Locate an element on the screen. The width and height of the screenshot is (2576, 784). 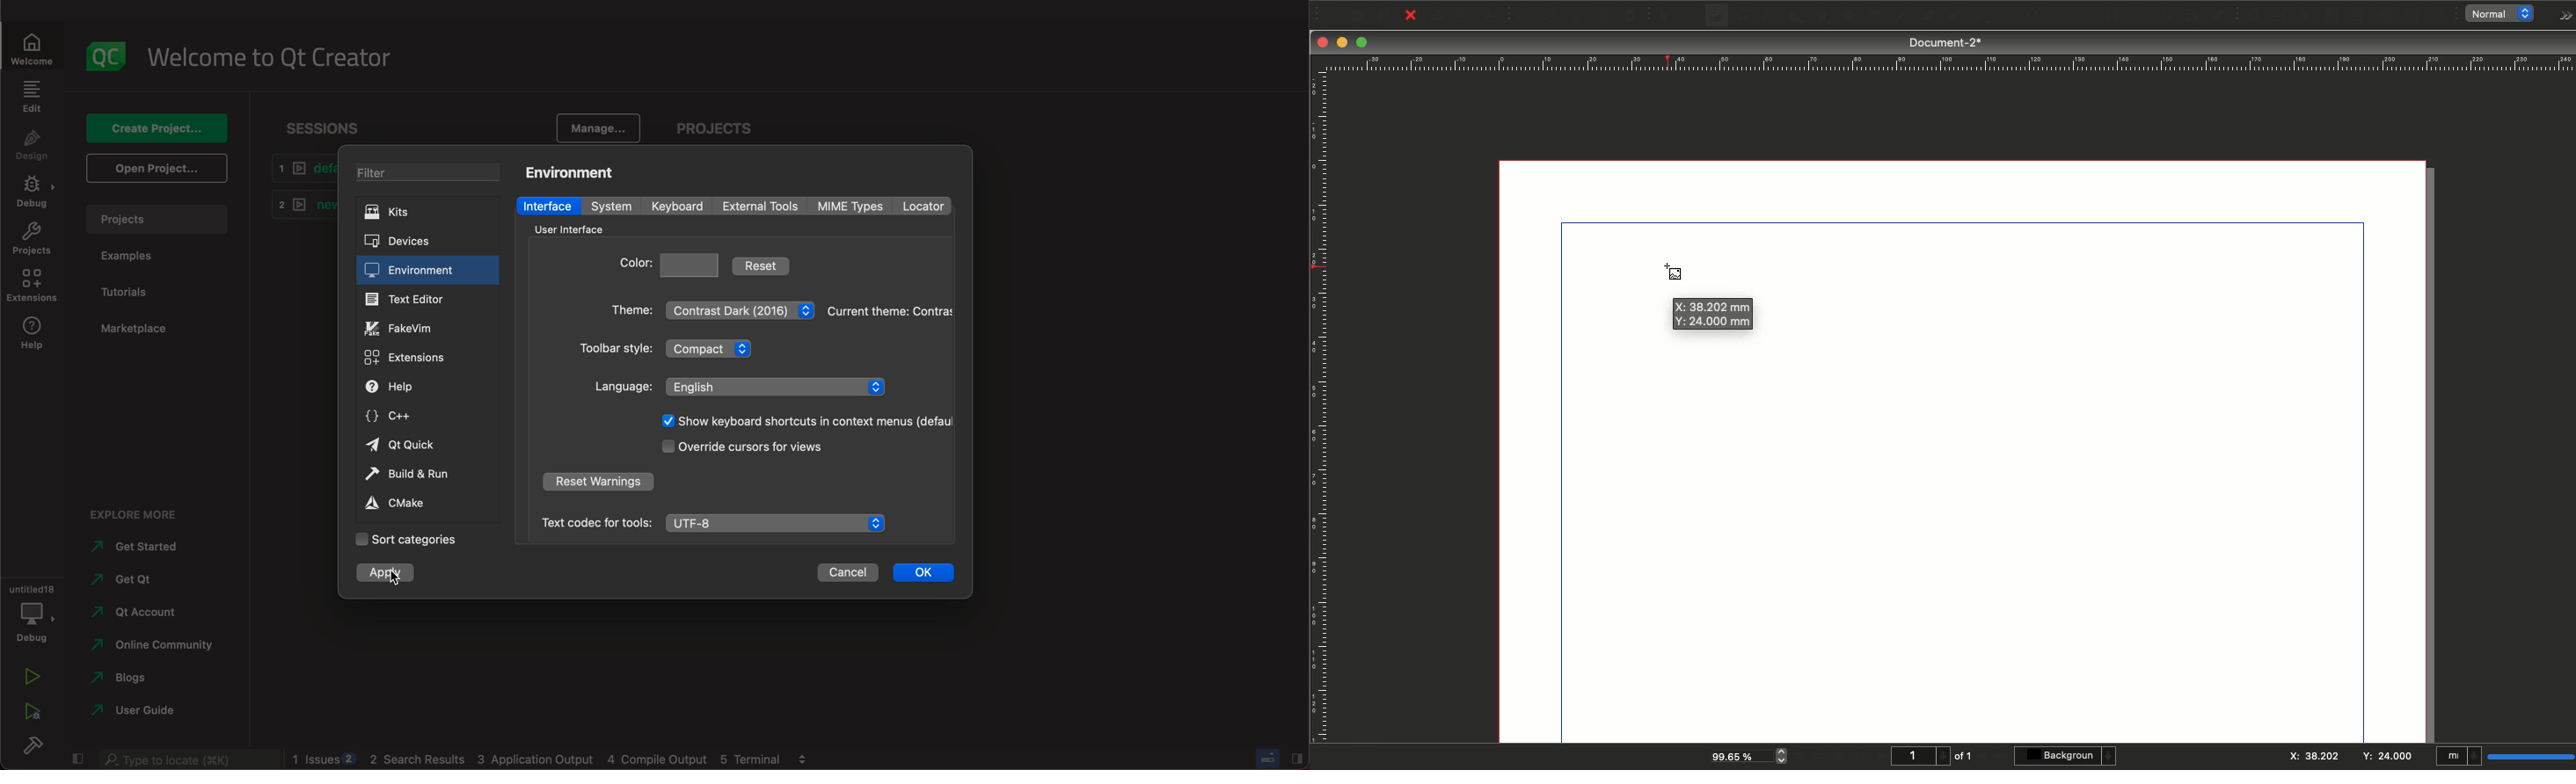
Polygon is located at coordinates (1822, 17).